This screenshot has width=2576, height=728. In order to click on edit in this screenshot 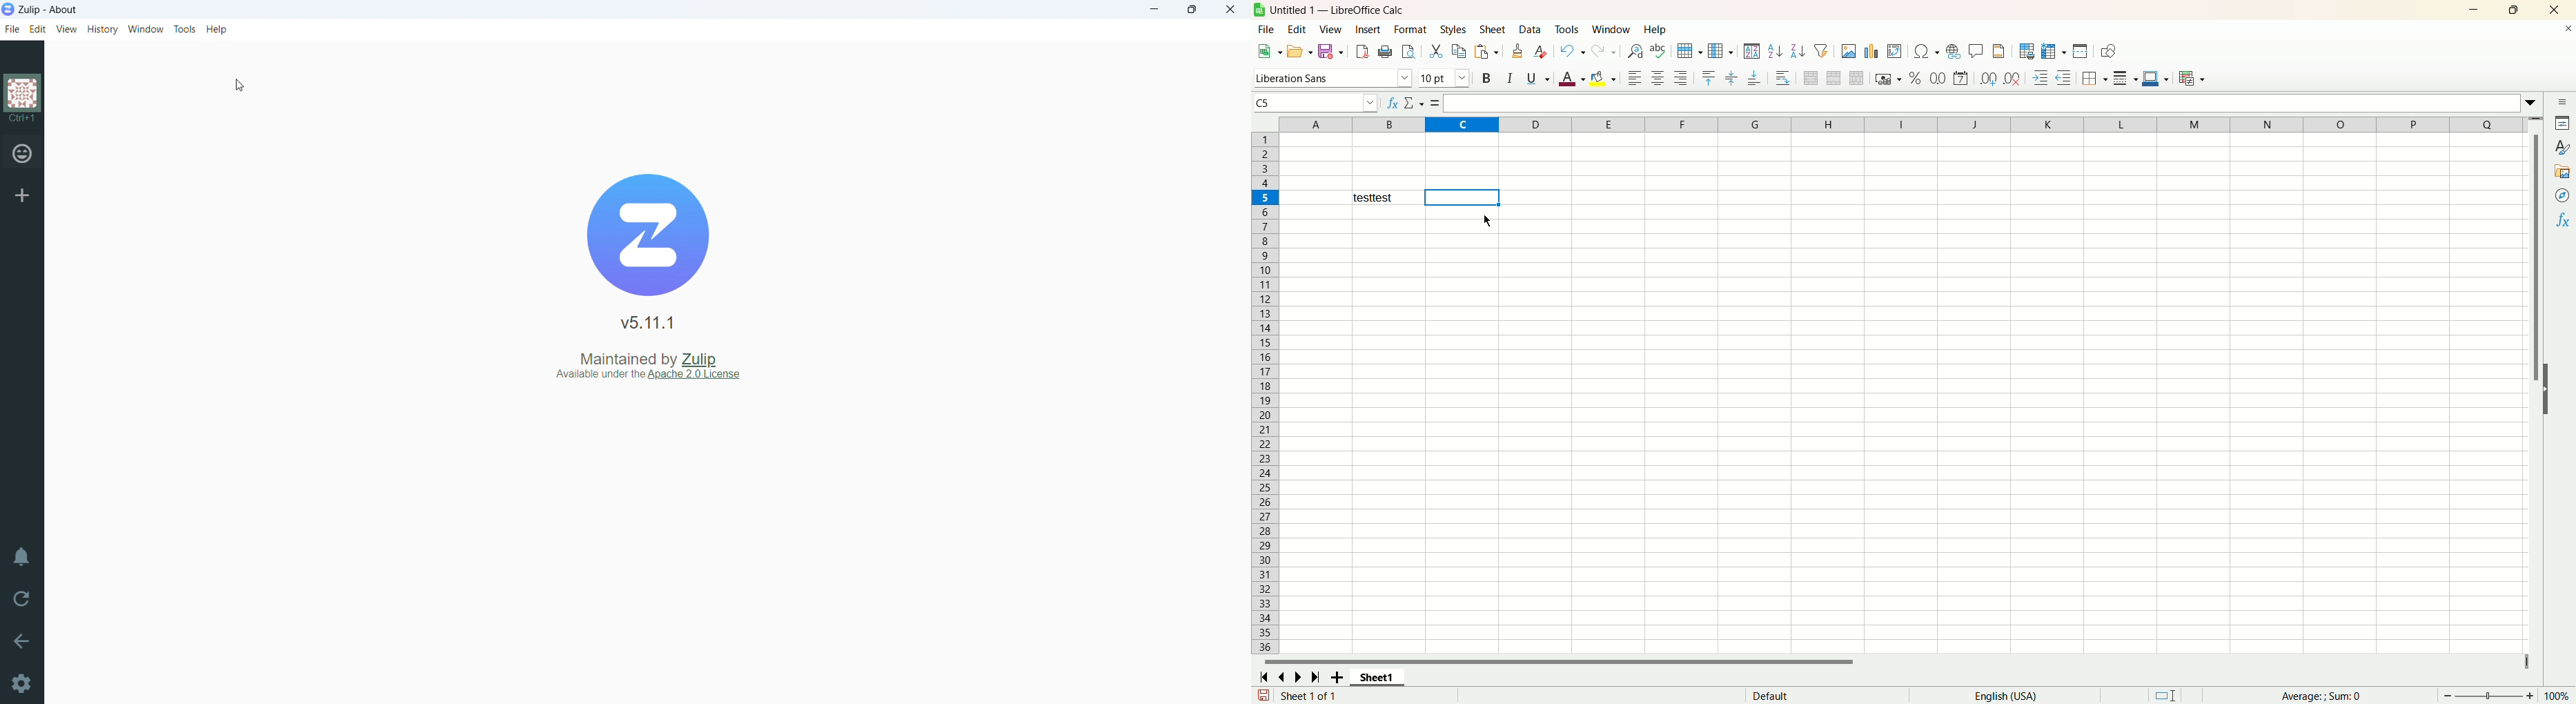, I will do `click(38, 29)`.